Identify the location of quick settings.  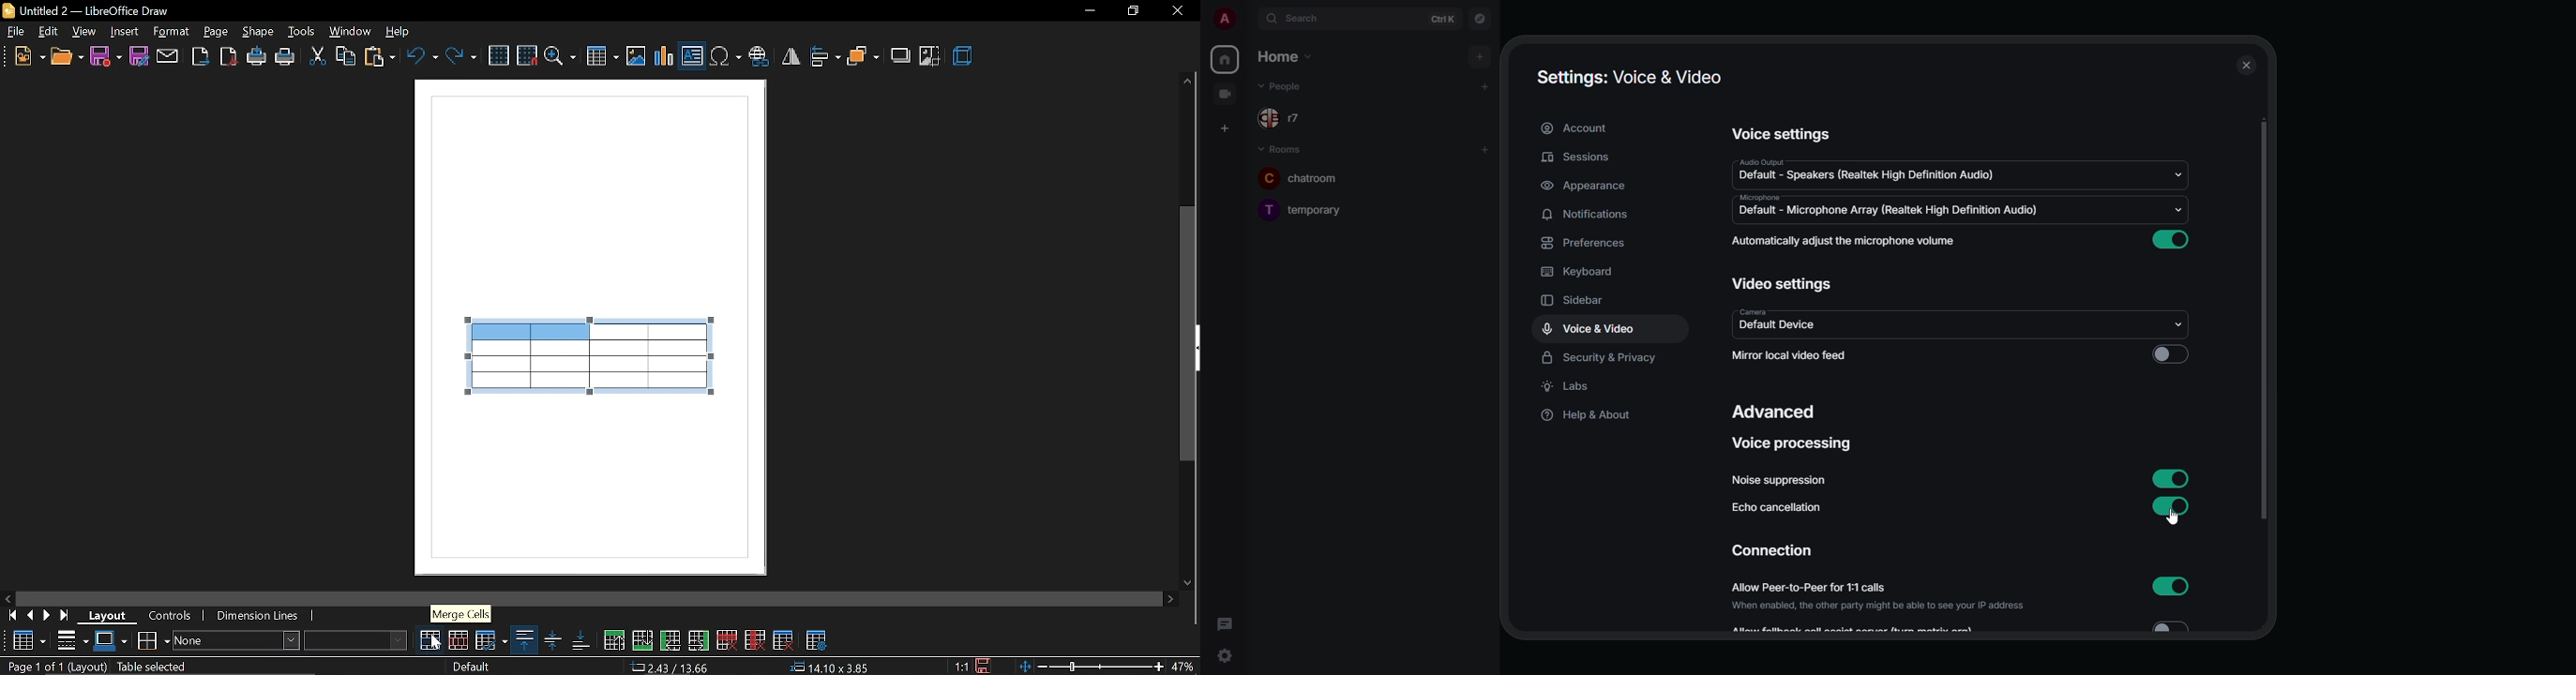
(1220, 655).